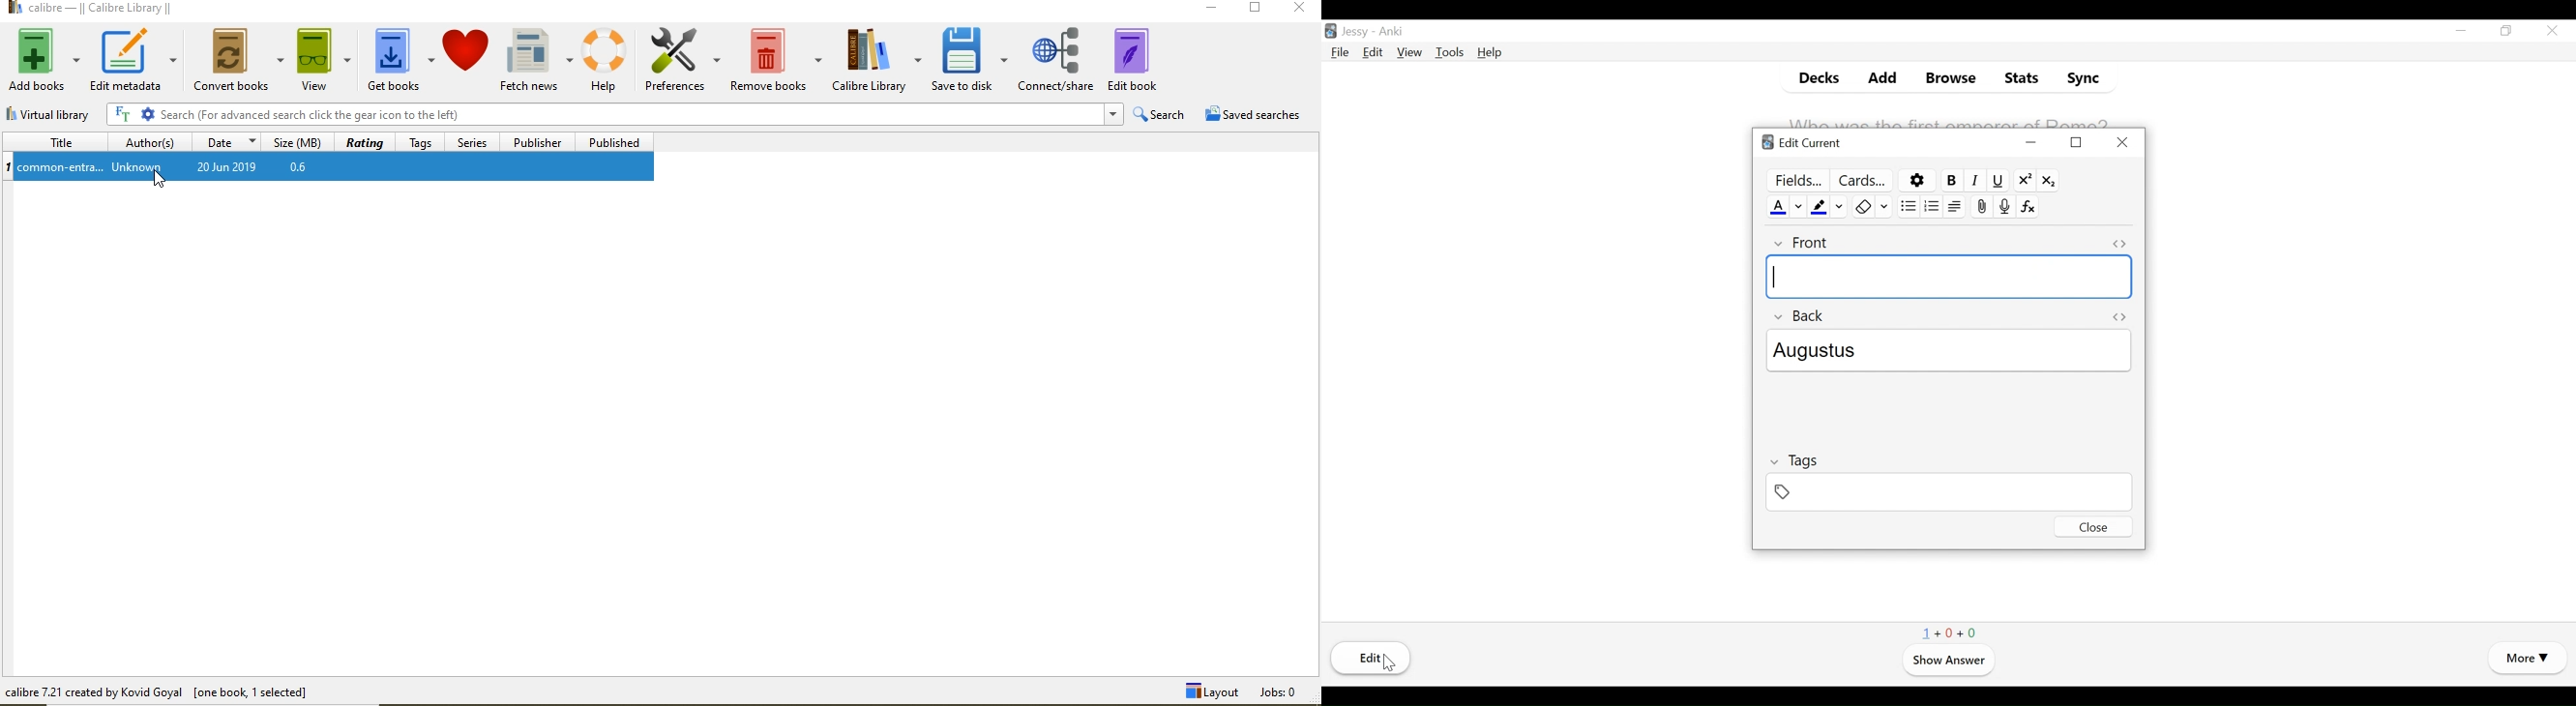 The width and height of the screenshot is (2576, 728). Describe the element at coordinates (1997, 180) in the screenshot. I see `Underline` at that location.